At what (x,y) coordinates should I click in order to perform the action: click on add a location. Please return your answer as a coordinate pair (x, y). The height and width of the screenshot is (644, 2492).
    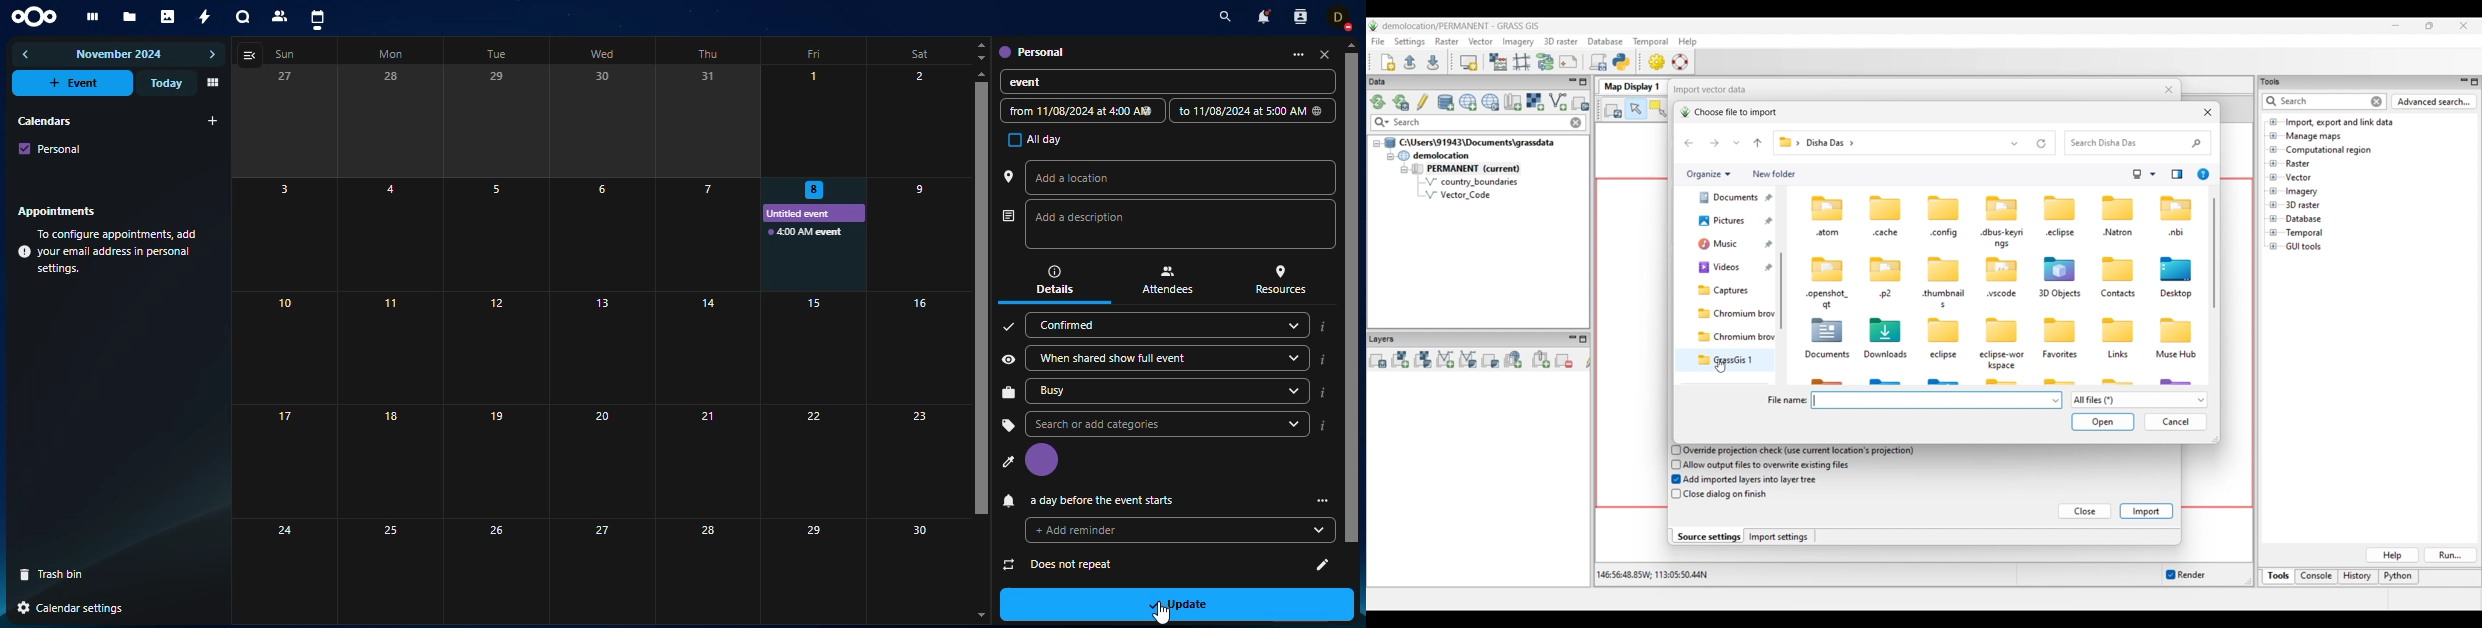
    Looking at the image, I should click on (1092, 176).